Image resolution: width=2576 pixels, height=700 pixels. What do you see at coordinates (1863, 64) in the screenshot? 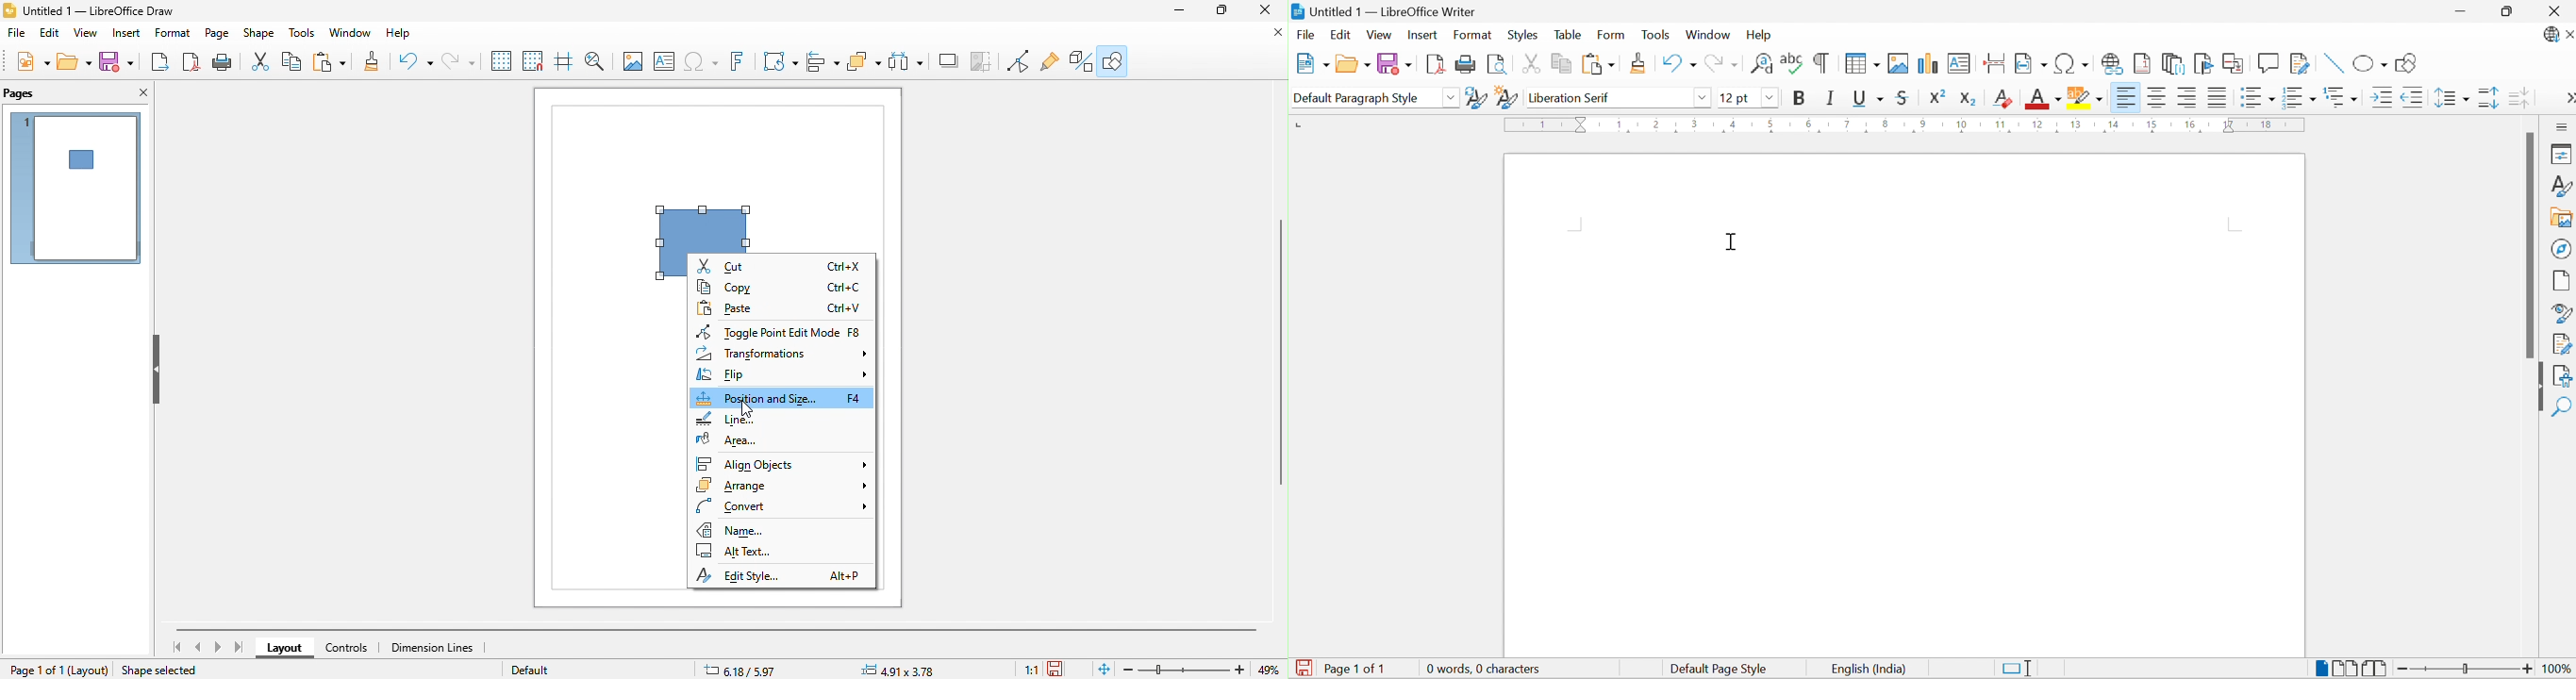
I see `Insert Table` at bounding box center [1863, 64].